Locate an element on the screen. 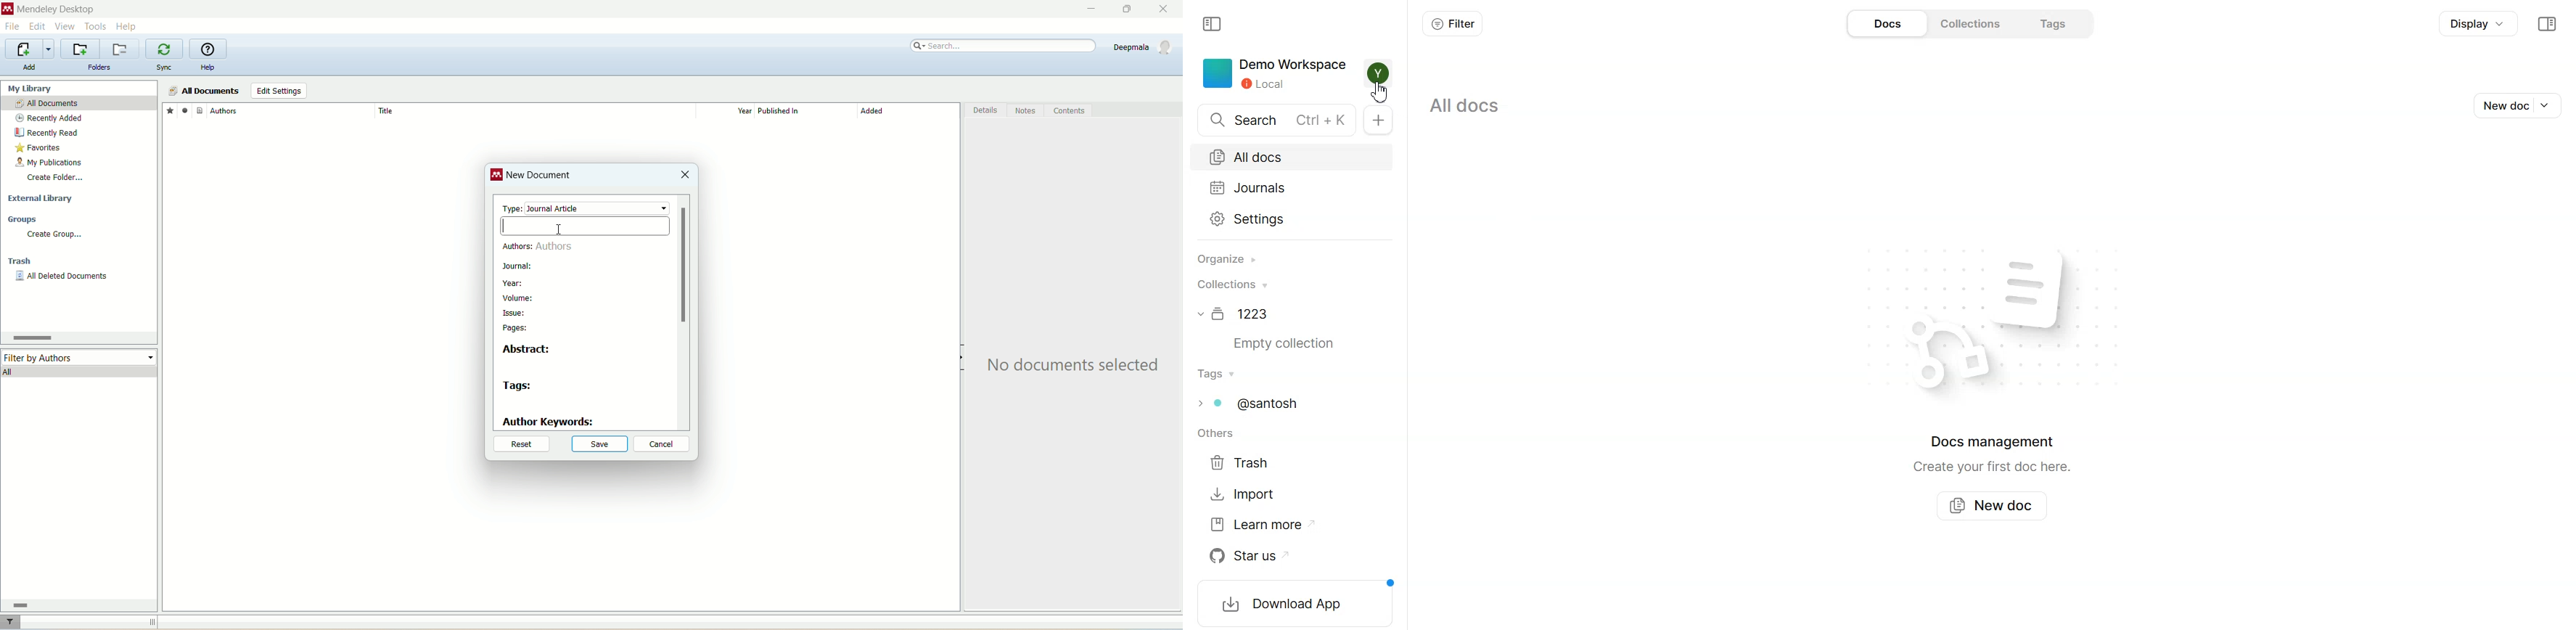 Image resolution: width=2576 pixels, height=644 pixels. horizontal scroll bar is located at coordinates (76, 605).